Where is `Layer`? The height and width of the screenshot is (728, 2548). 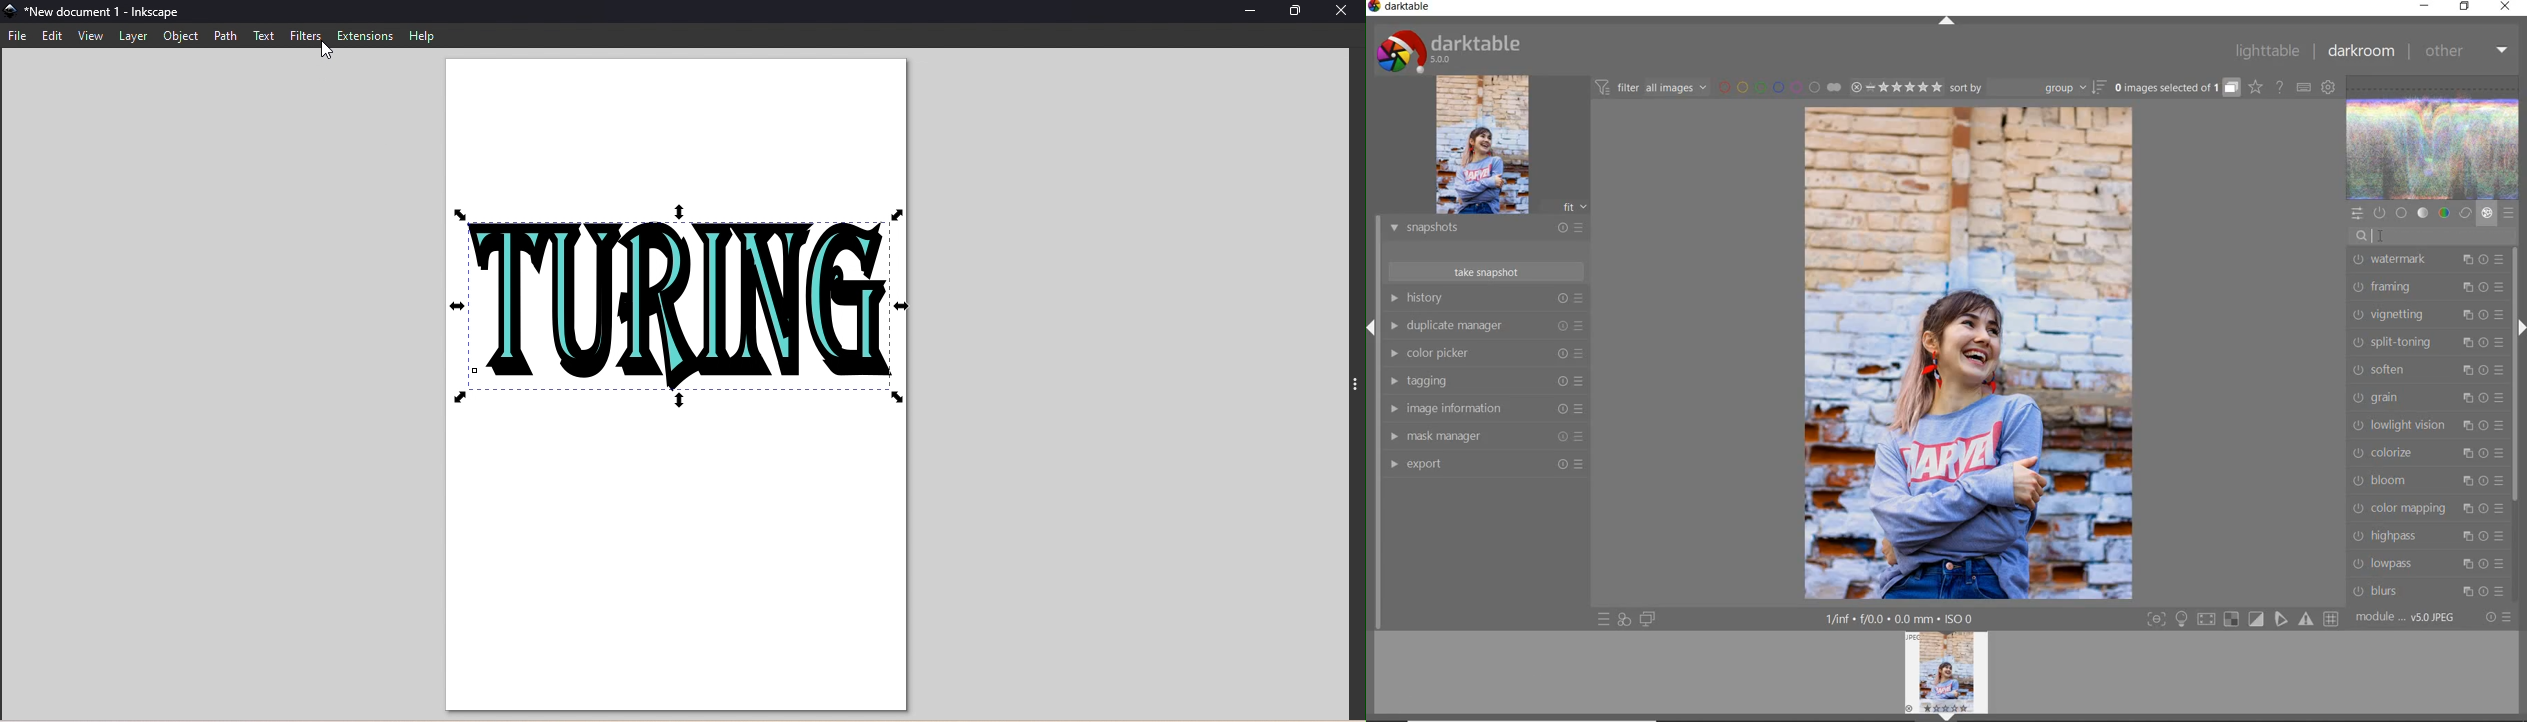
Layer is located at coordinates (135, 37).